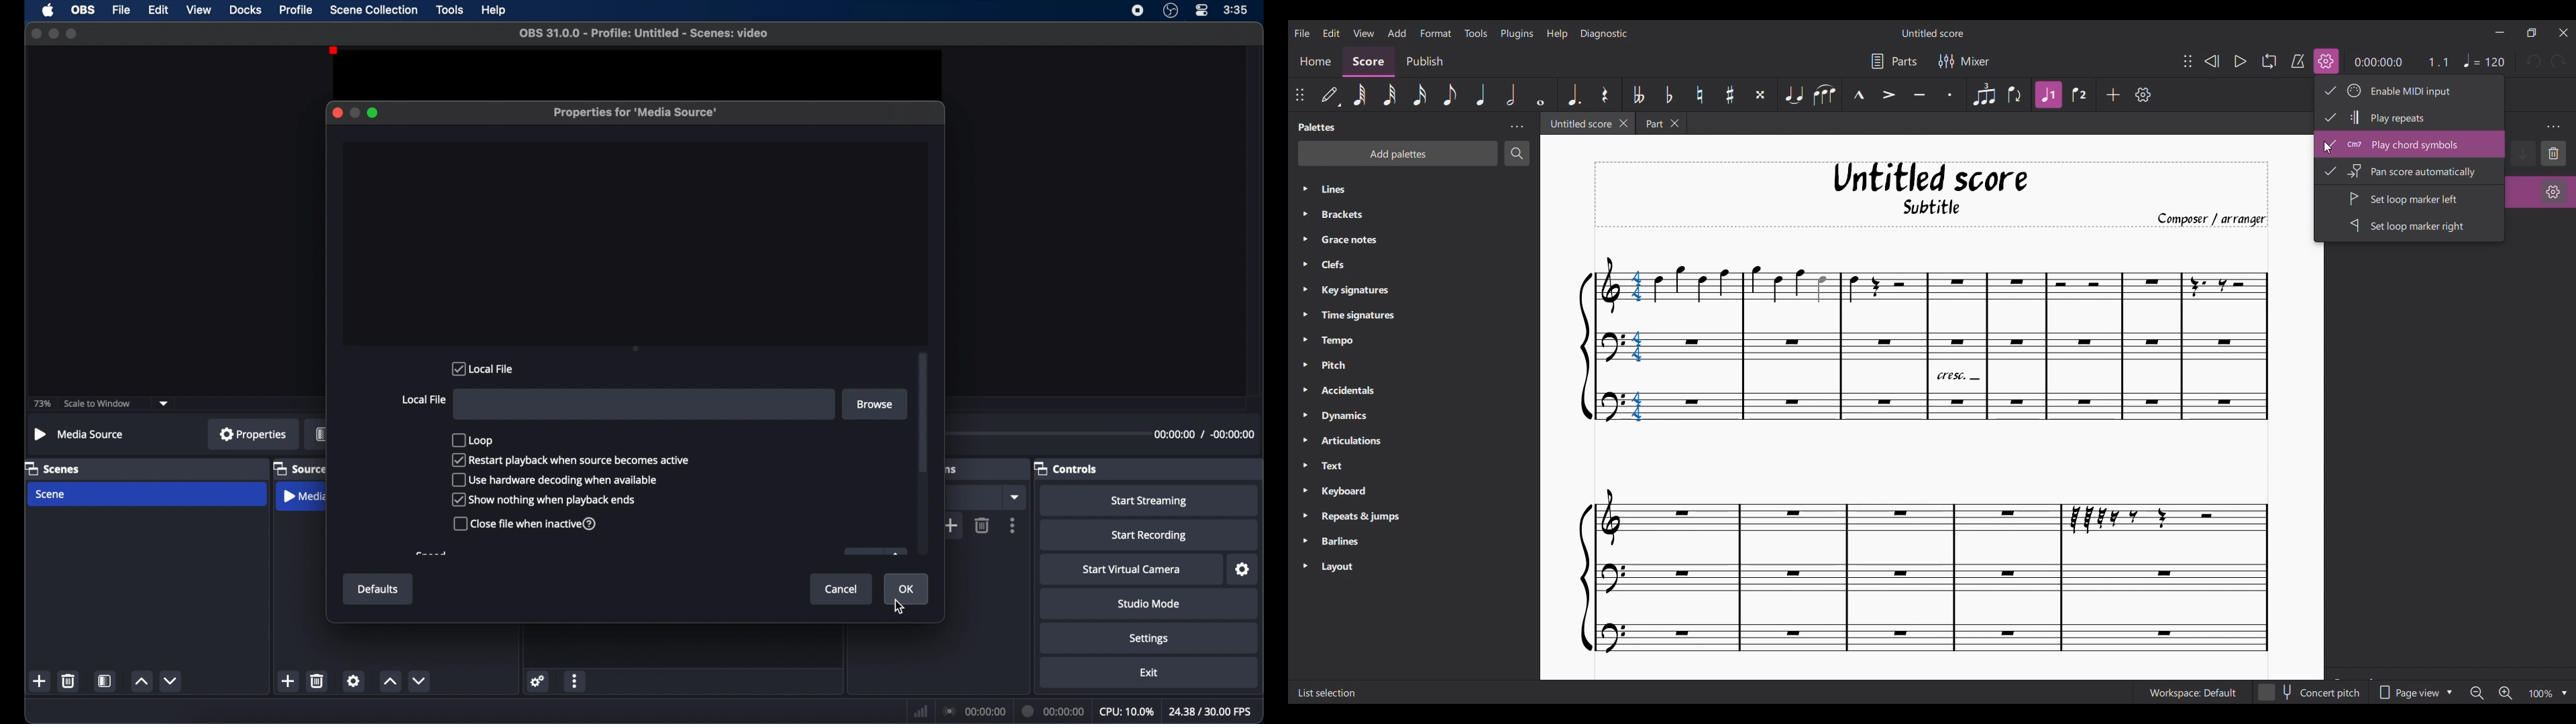  I want to click on Selected chord highlighted, so click(1648, 348).